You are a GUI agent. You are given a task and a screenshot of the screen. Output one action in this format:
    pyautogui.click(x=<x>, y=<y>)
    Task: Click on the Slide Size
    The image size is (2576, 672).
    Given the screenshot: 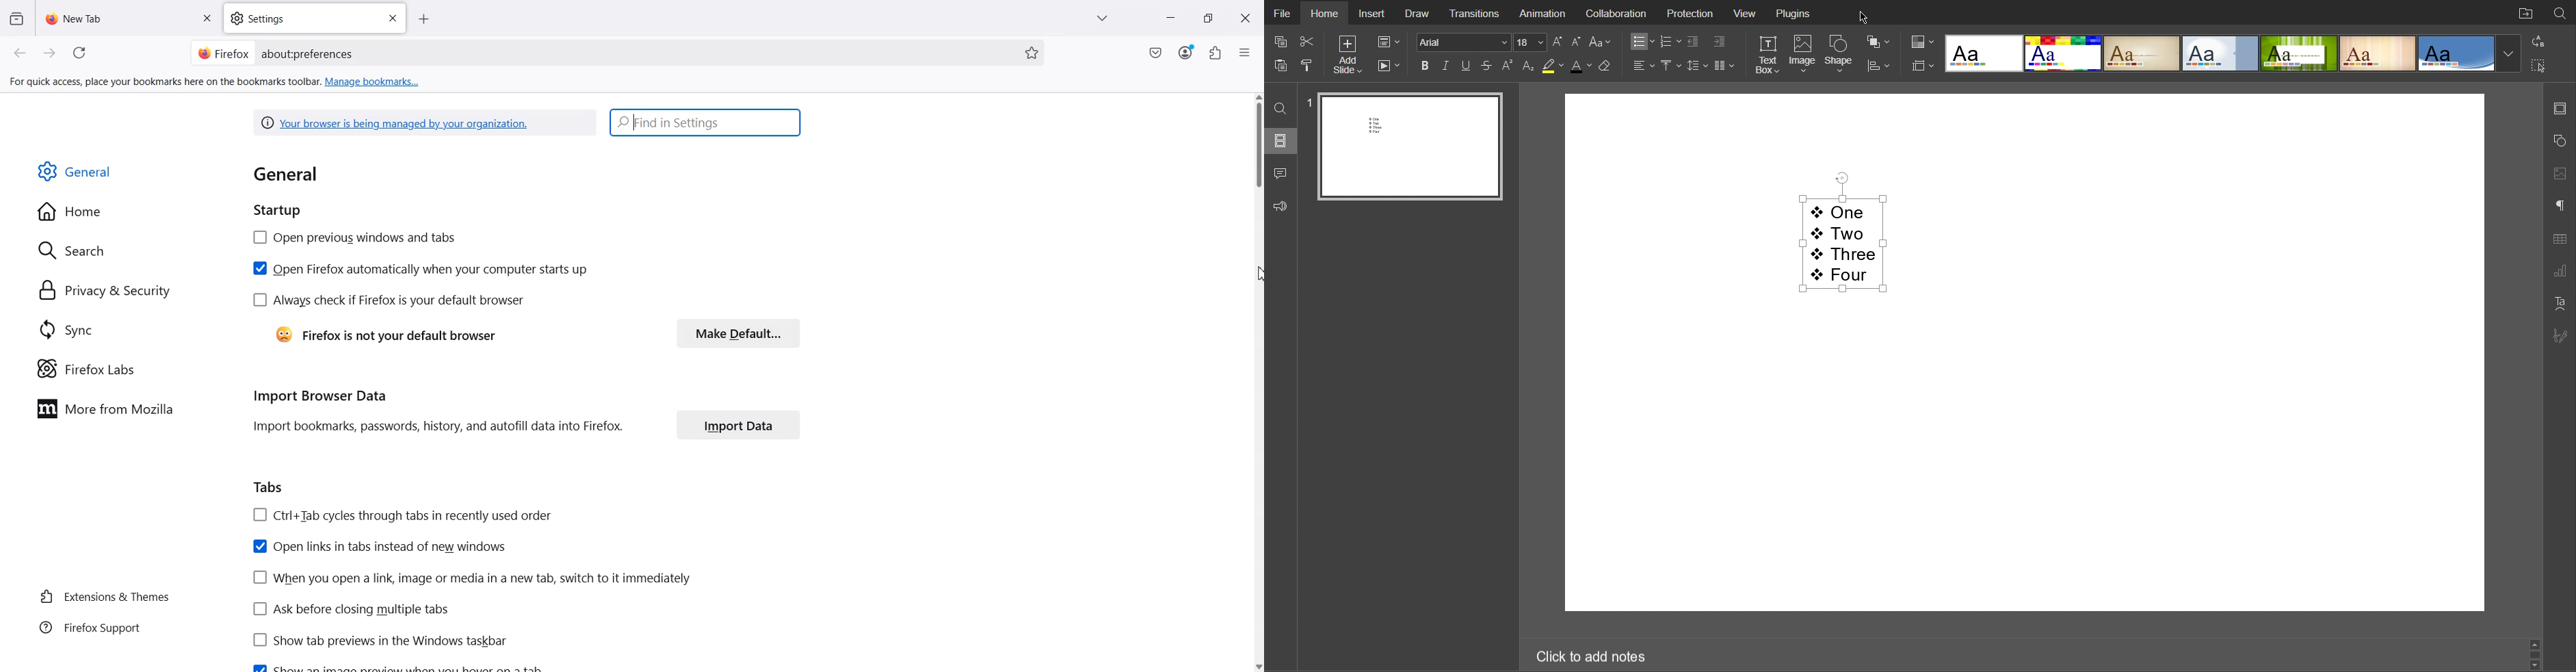 What is the action you would take?
    pyautogui.click(x=1921, y=65)
    